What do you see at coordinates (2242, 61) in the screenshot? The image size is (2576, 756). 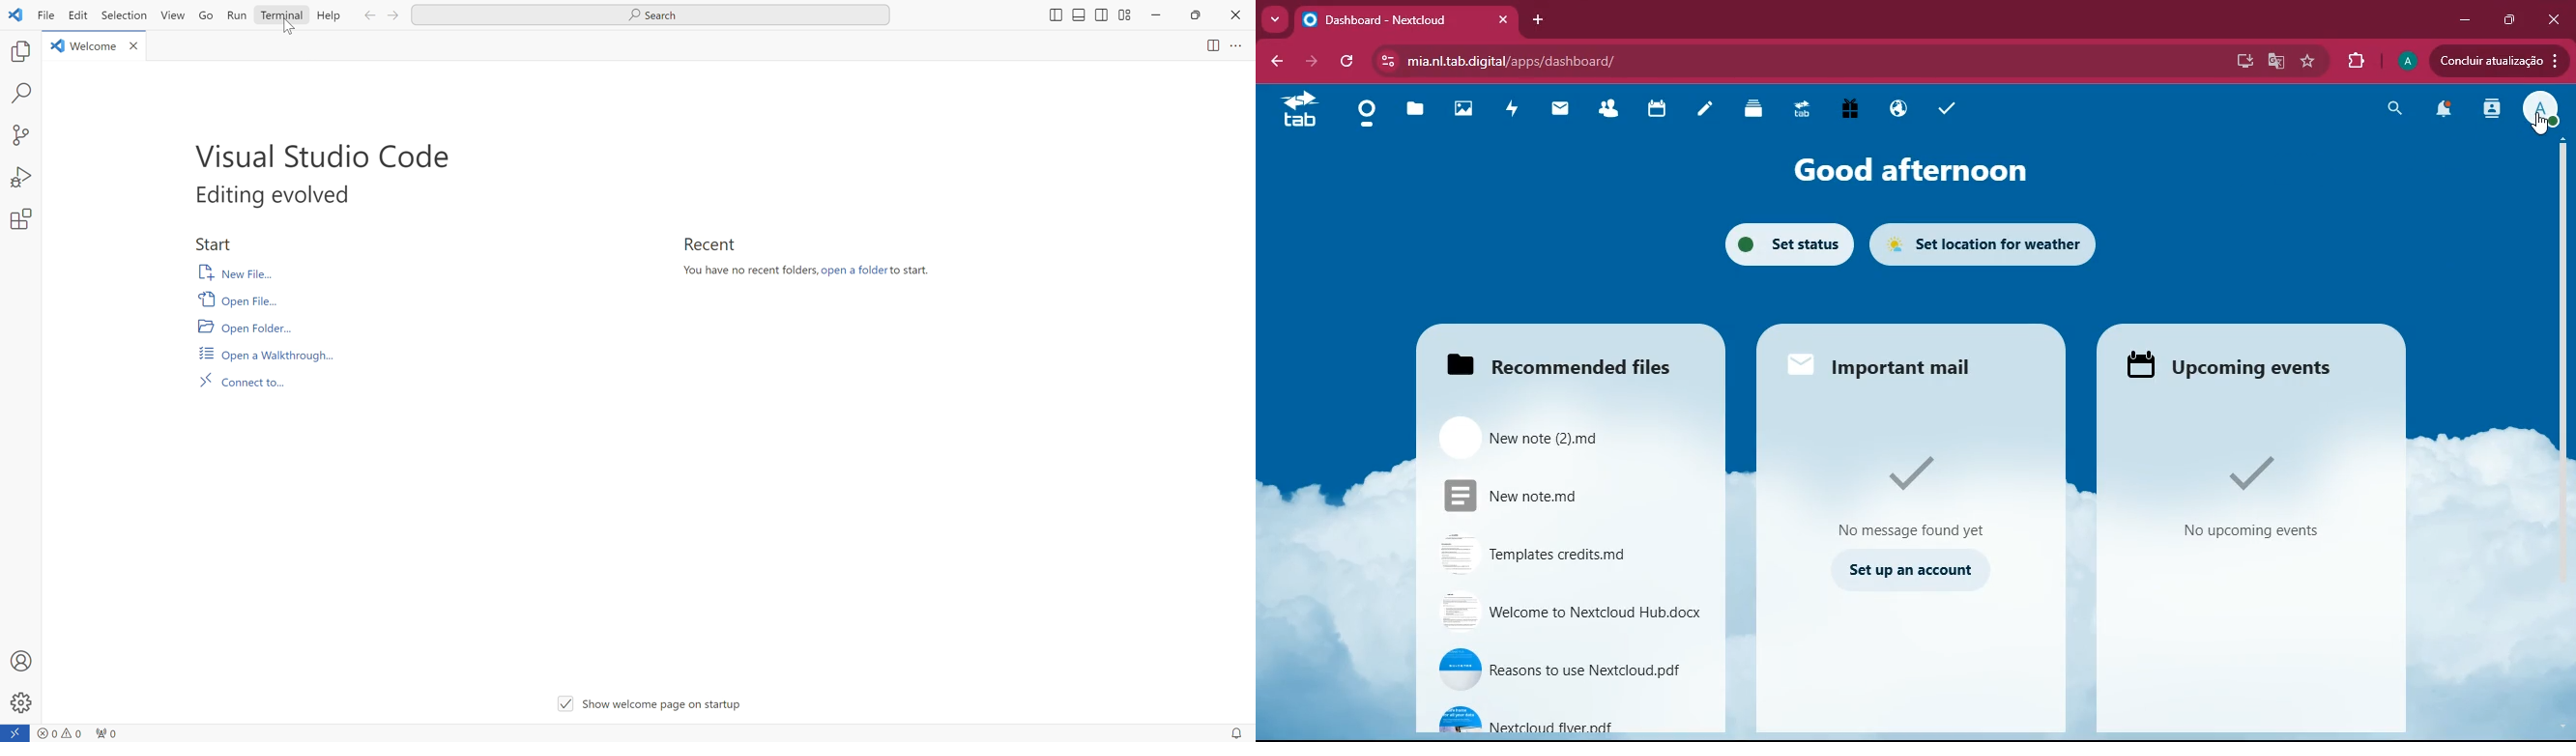 I see `desktop` at bounding box center [2242, 61].